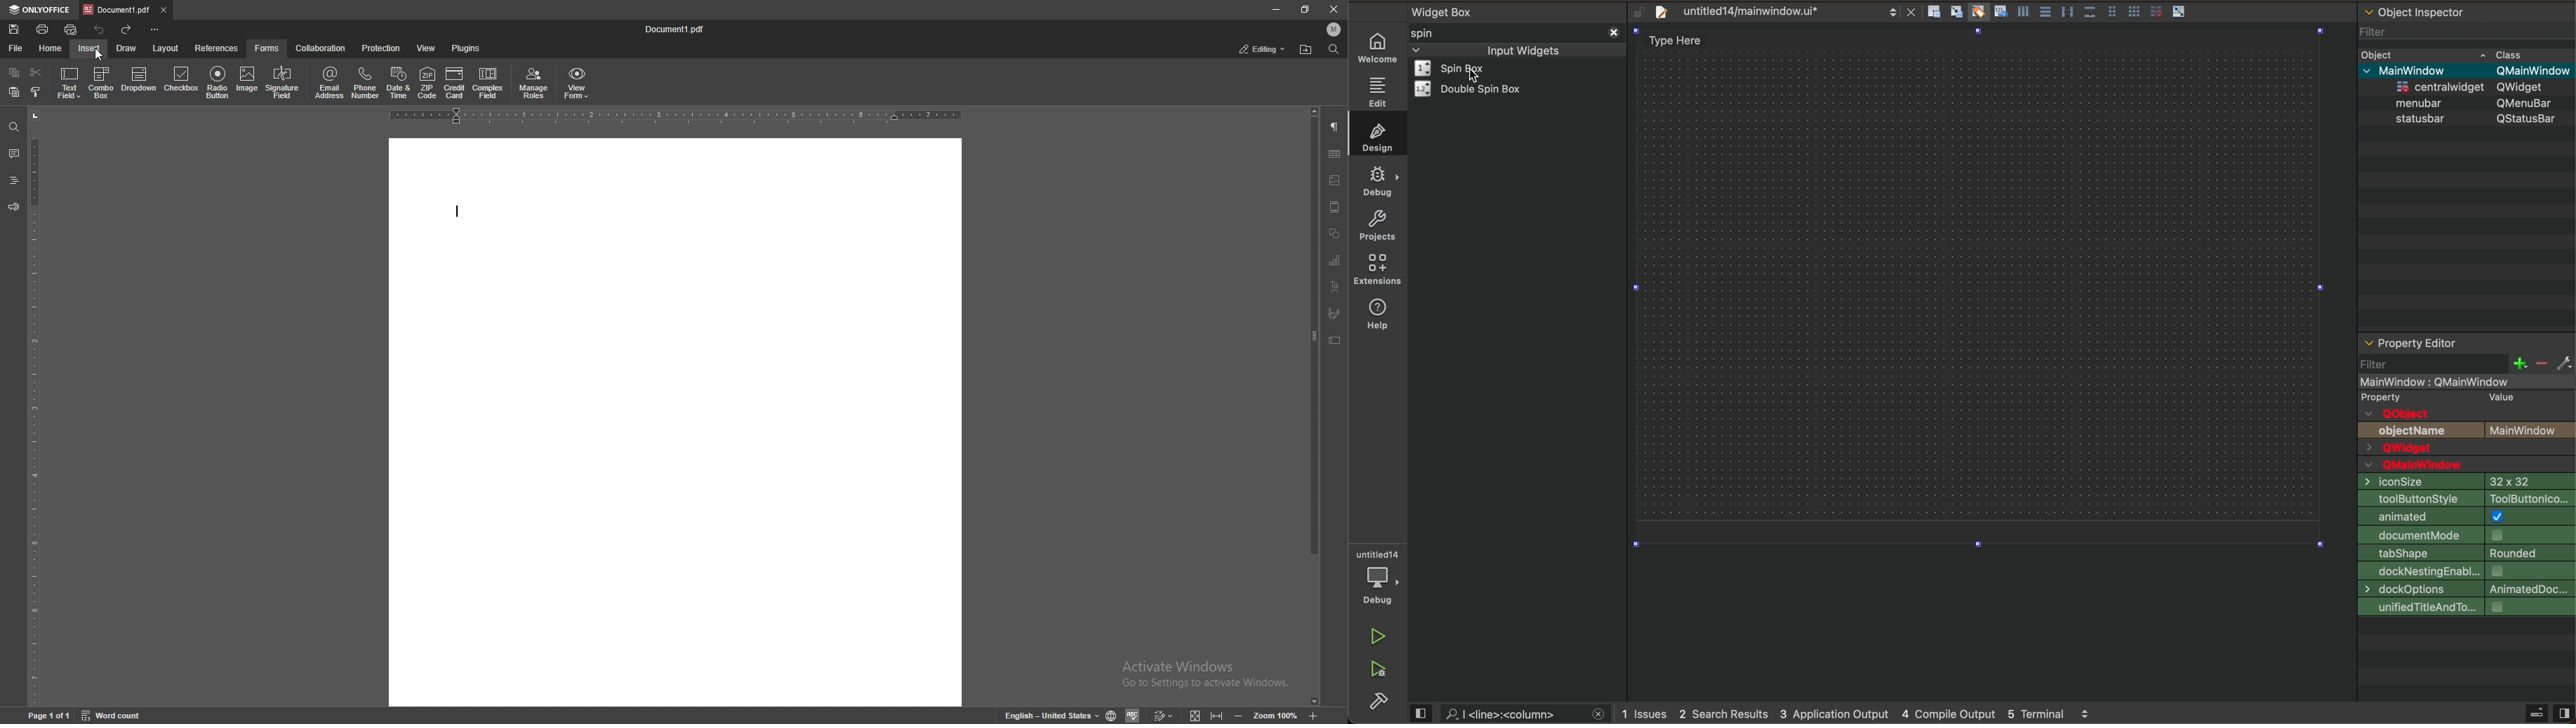 This screenshot has width=2576, height=728. I want to click on change doc language, so click(1112, 716).